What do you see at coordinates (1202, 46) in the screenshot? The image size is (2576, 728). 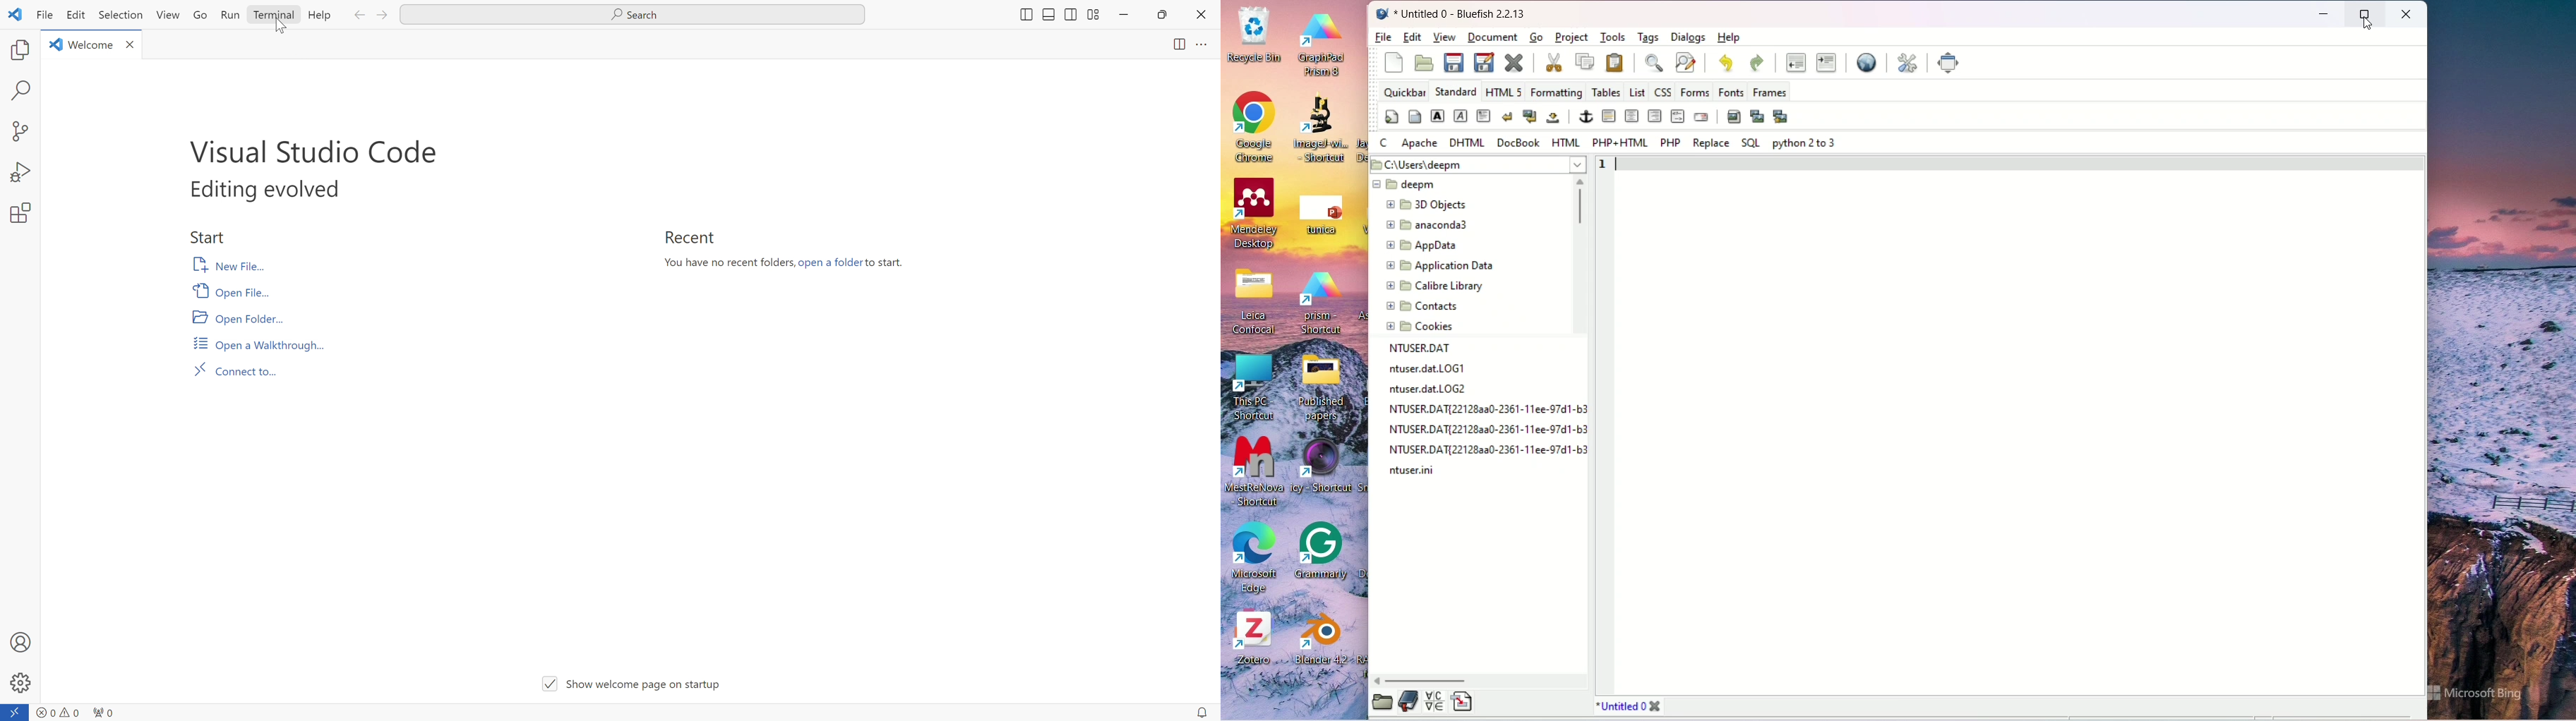 I see `more options` at bounding box center [1202, 46].